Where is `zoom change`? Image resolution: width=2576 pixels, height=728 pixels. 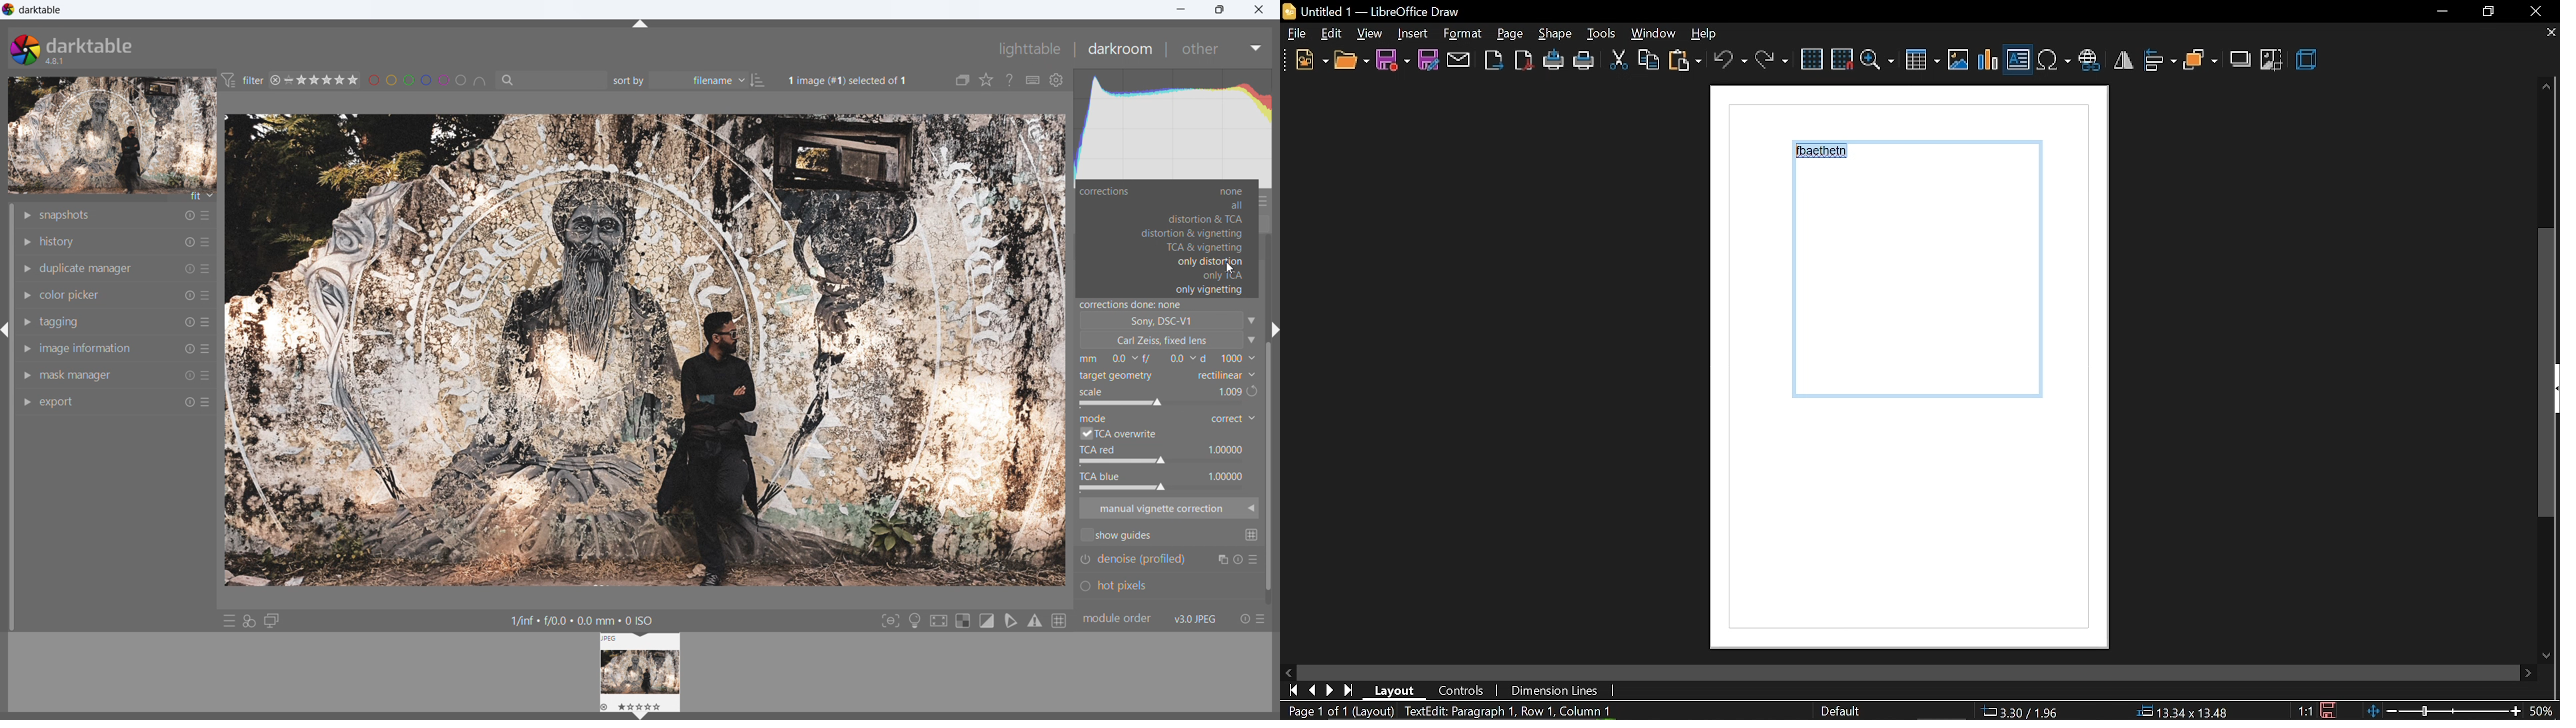
zoom change is located at coordinates (2463, 713).